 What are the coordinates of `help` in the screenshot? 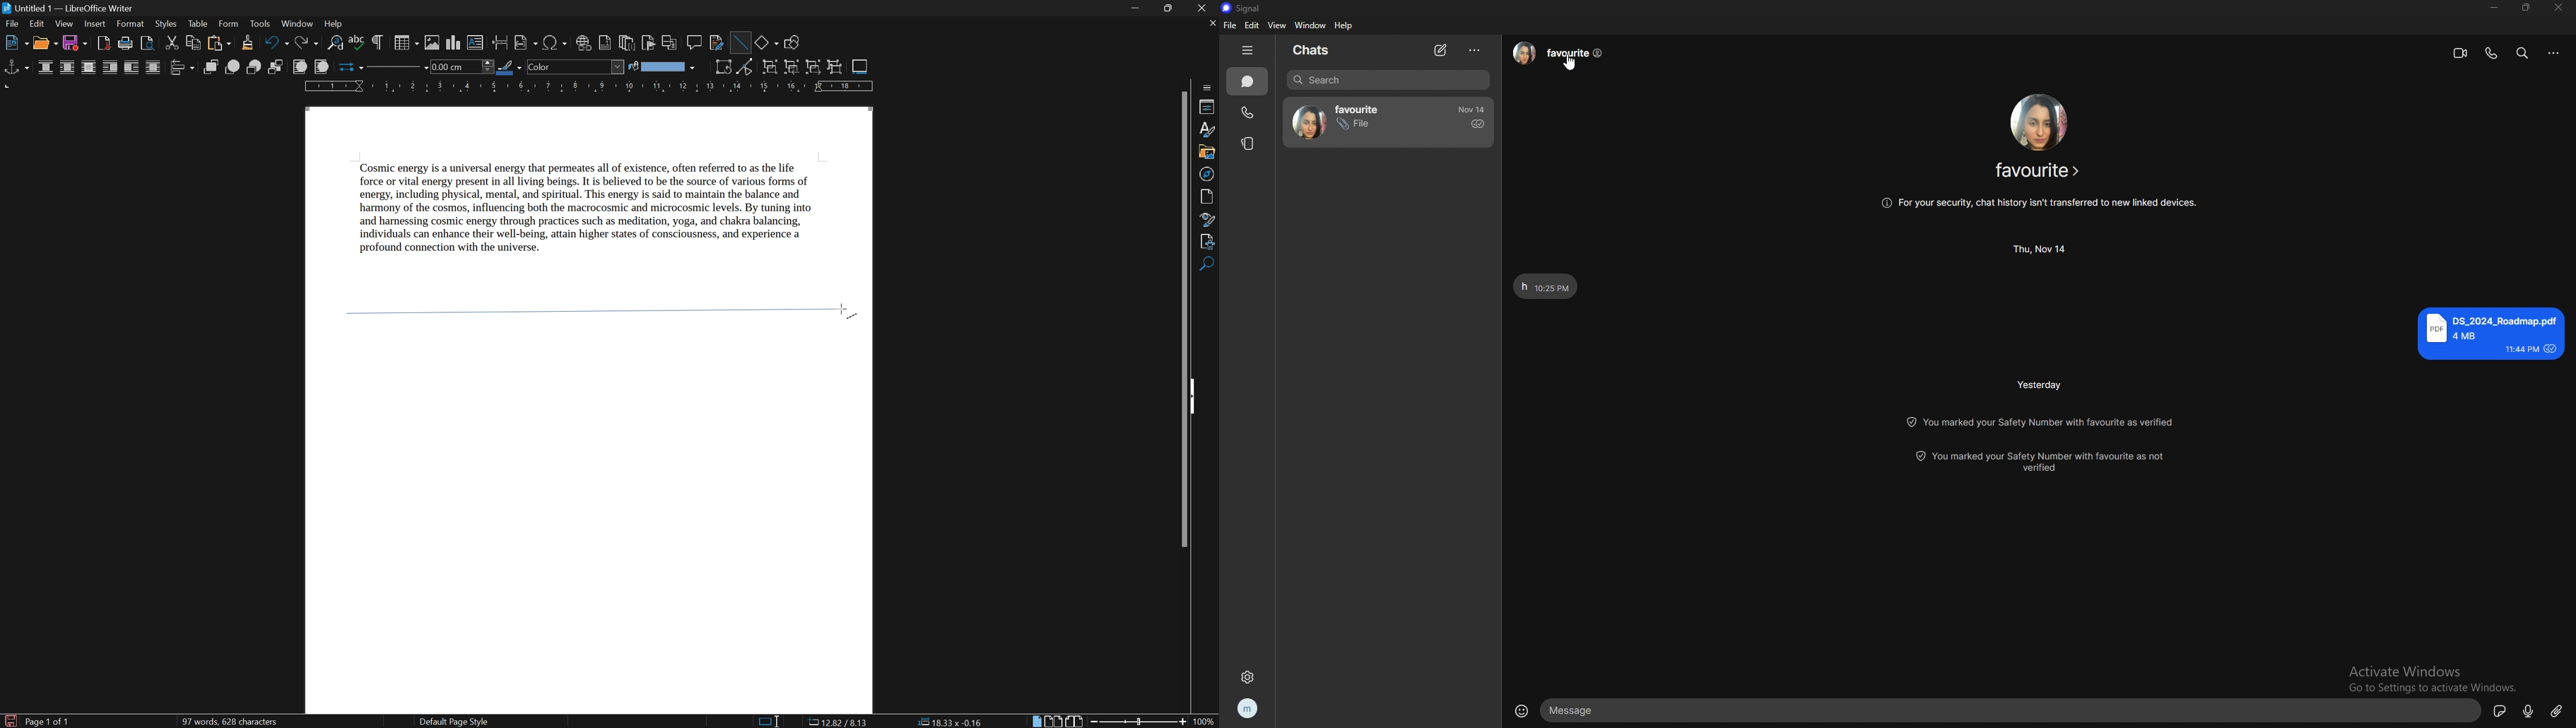 It's located at (1345, 26).